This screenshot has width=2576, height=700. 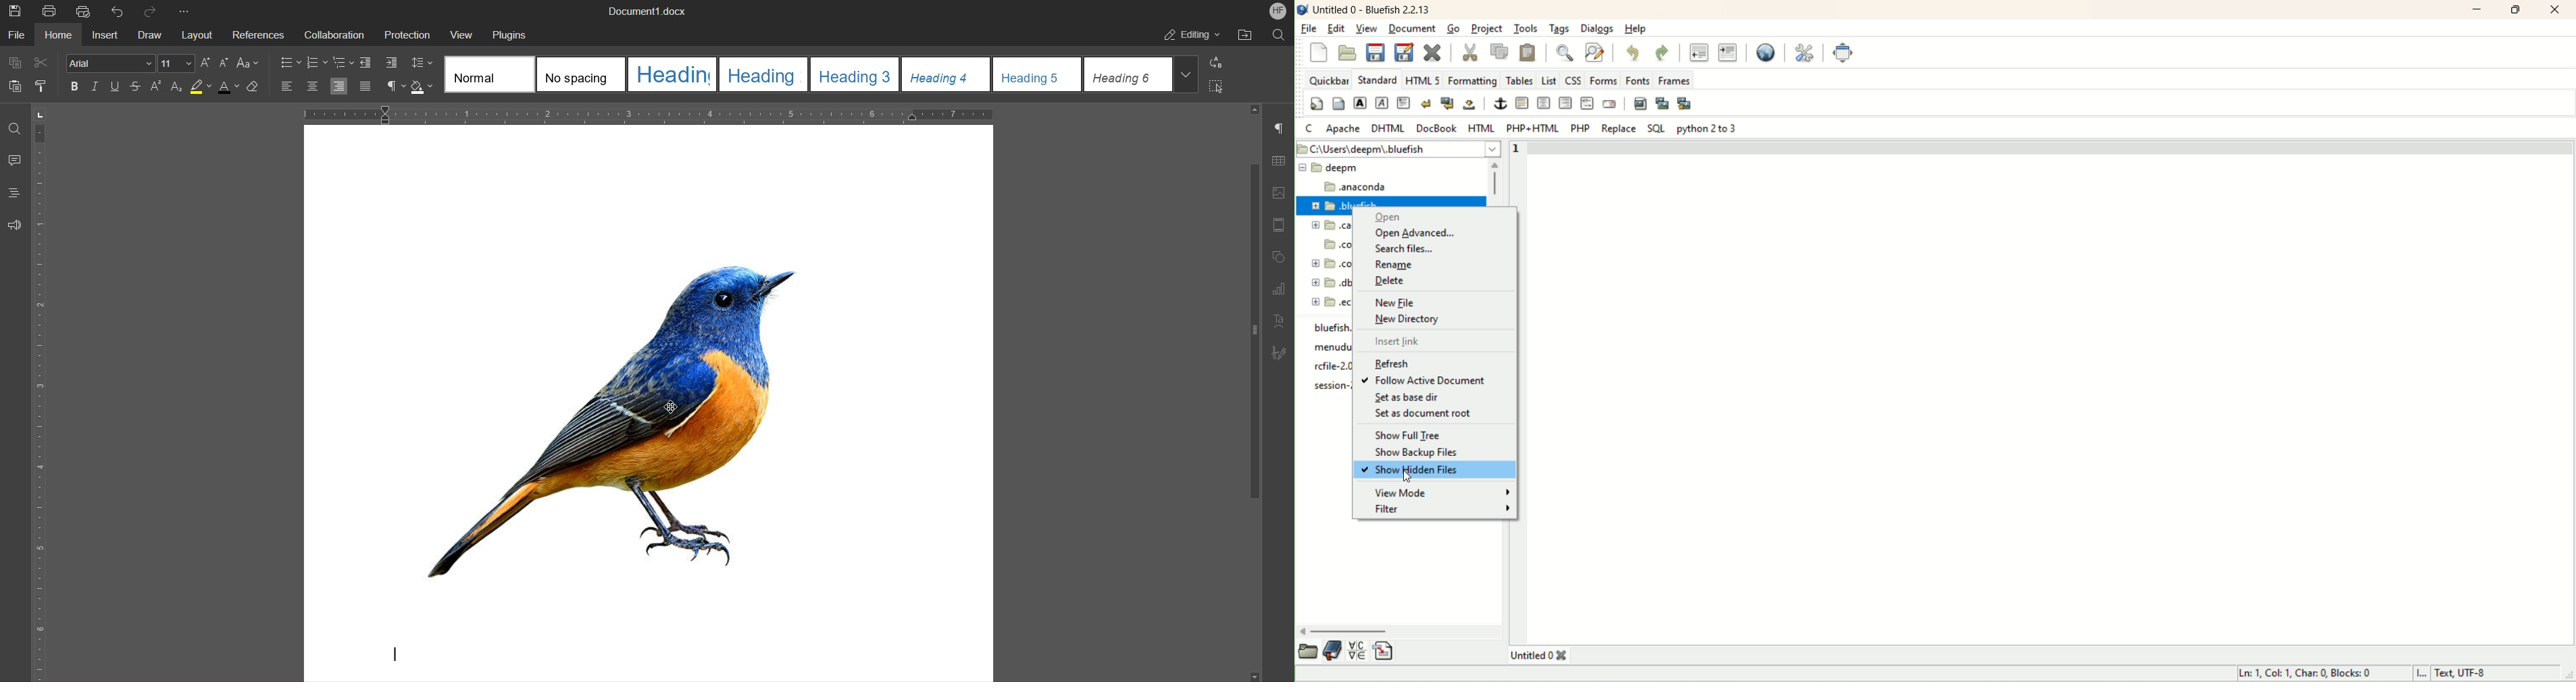 What do you see at coordinates (1332, 169) in the screenshot?
I see `eepm` at bounding box center [1332, 169].